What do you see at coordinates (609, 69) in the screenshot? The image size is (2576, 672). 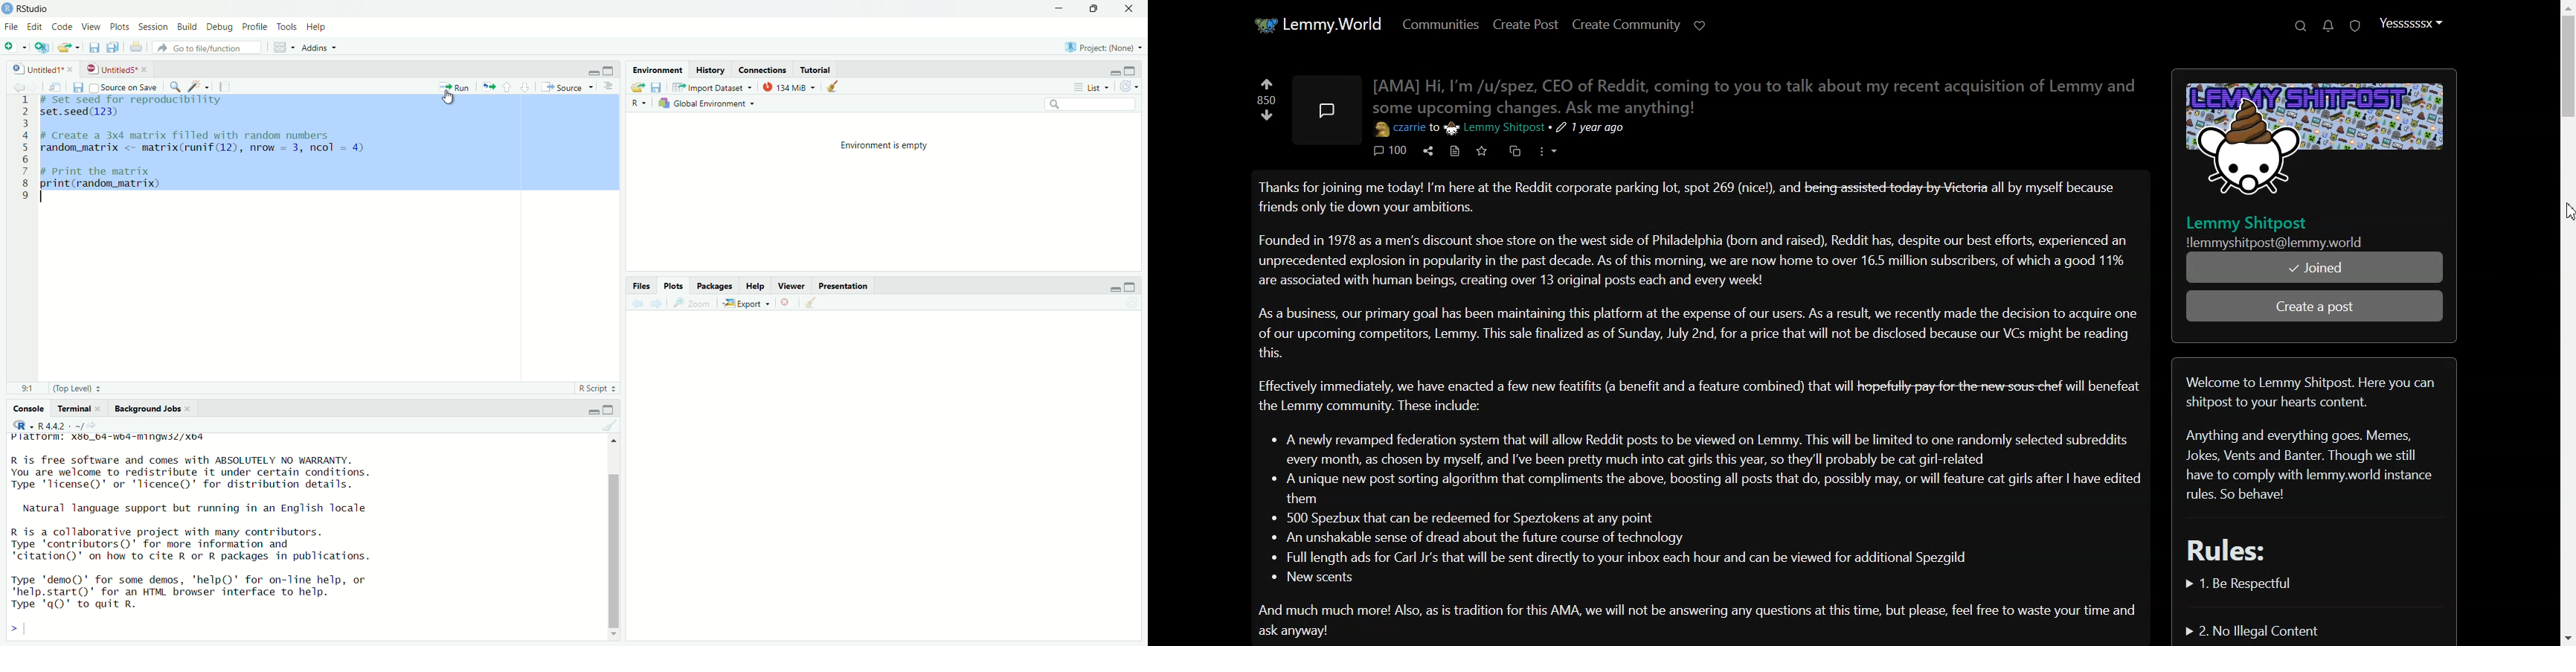 I see `maximise` at bounding box center [609, 69].